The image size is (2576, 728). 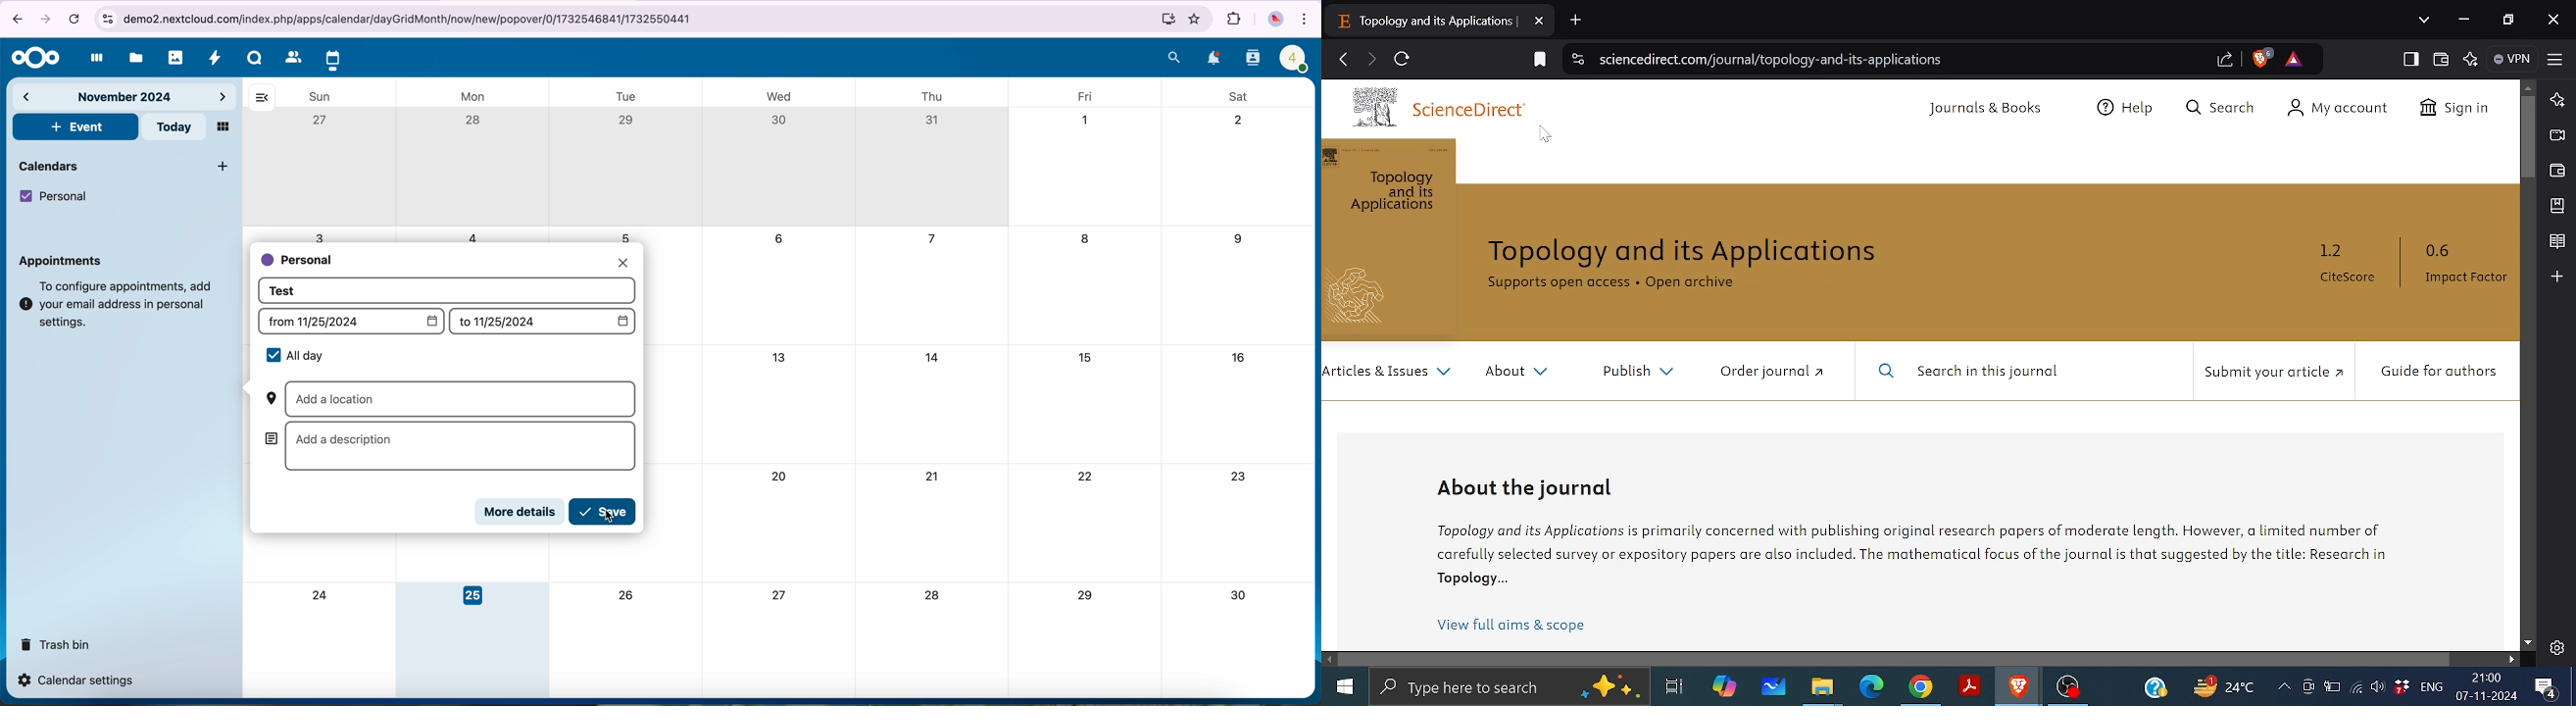 I want to click on add a description, so click(x=451, y=447).